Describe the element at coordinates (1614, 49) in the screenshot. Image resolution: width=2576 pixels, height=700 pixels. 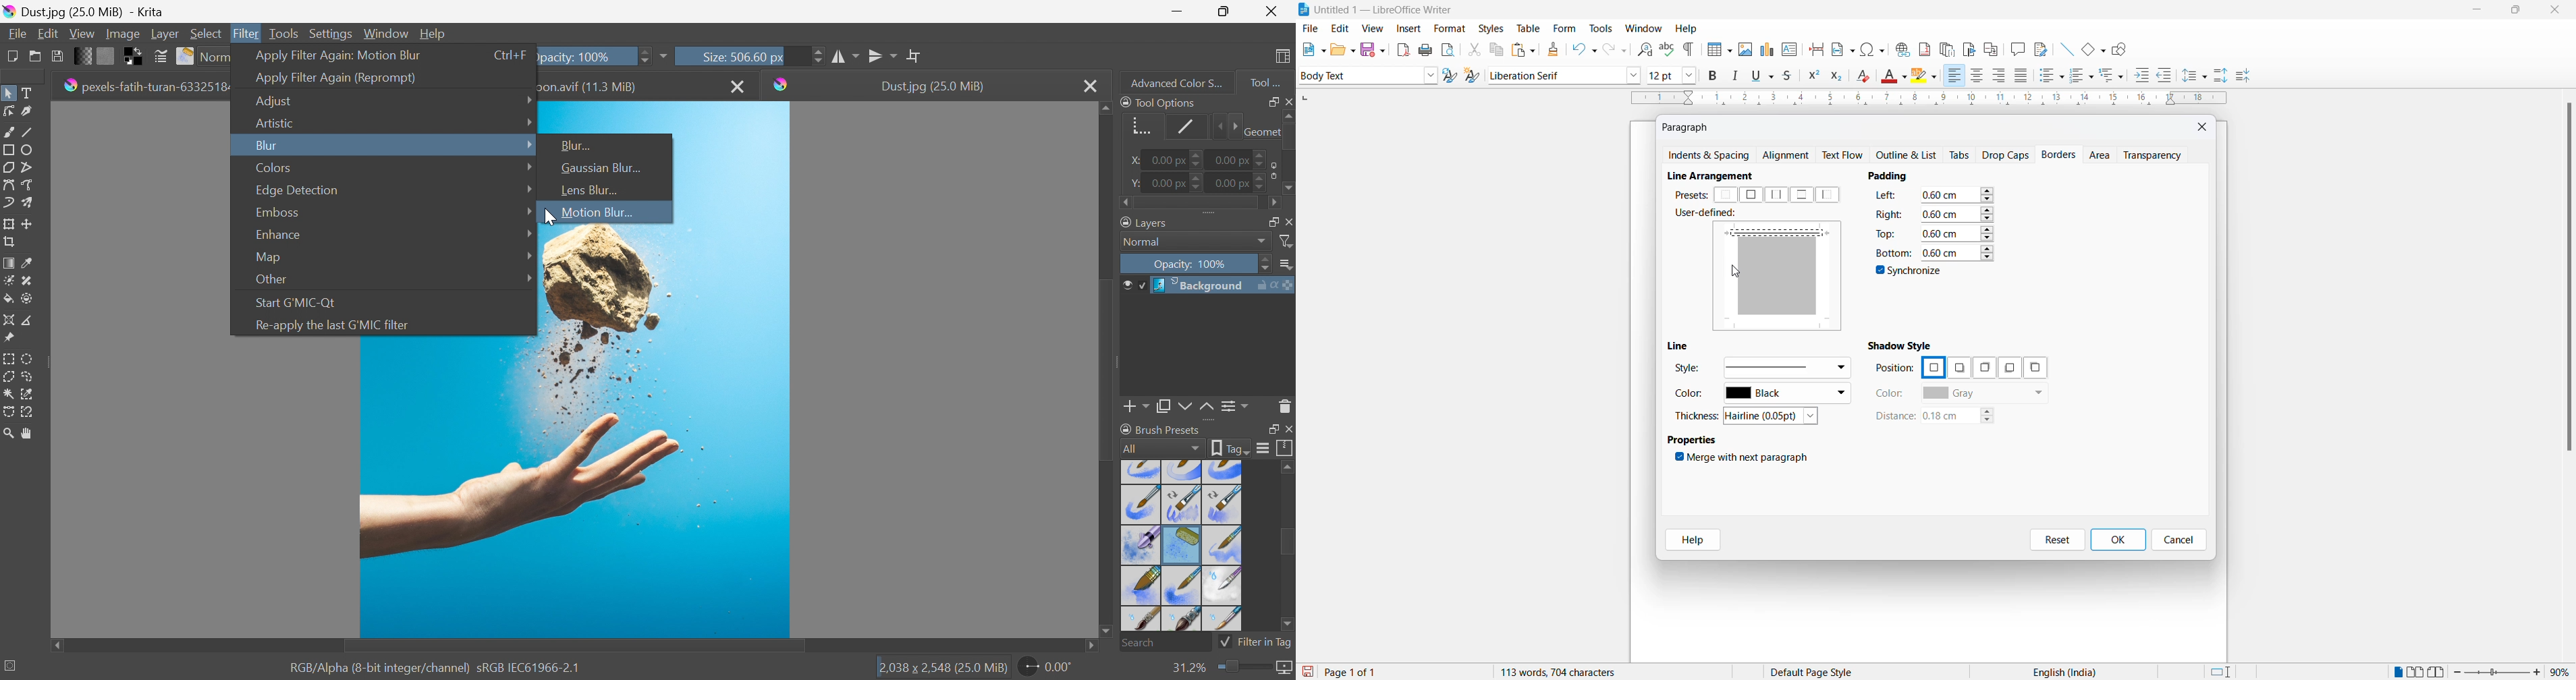
I see `redo` at that location.